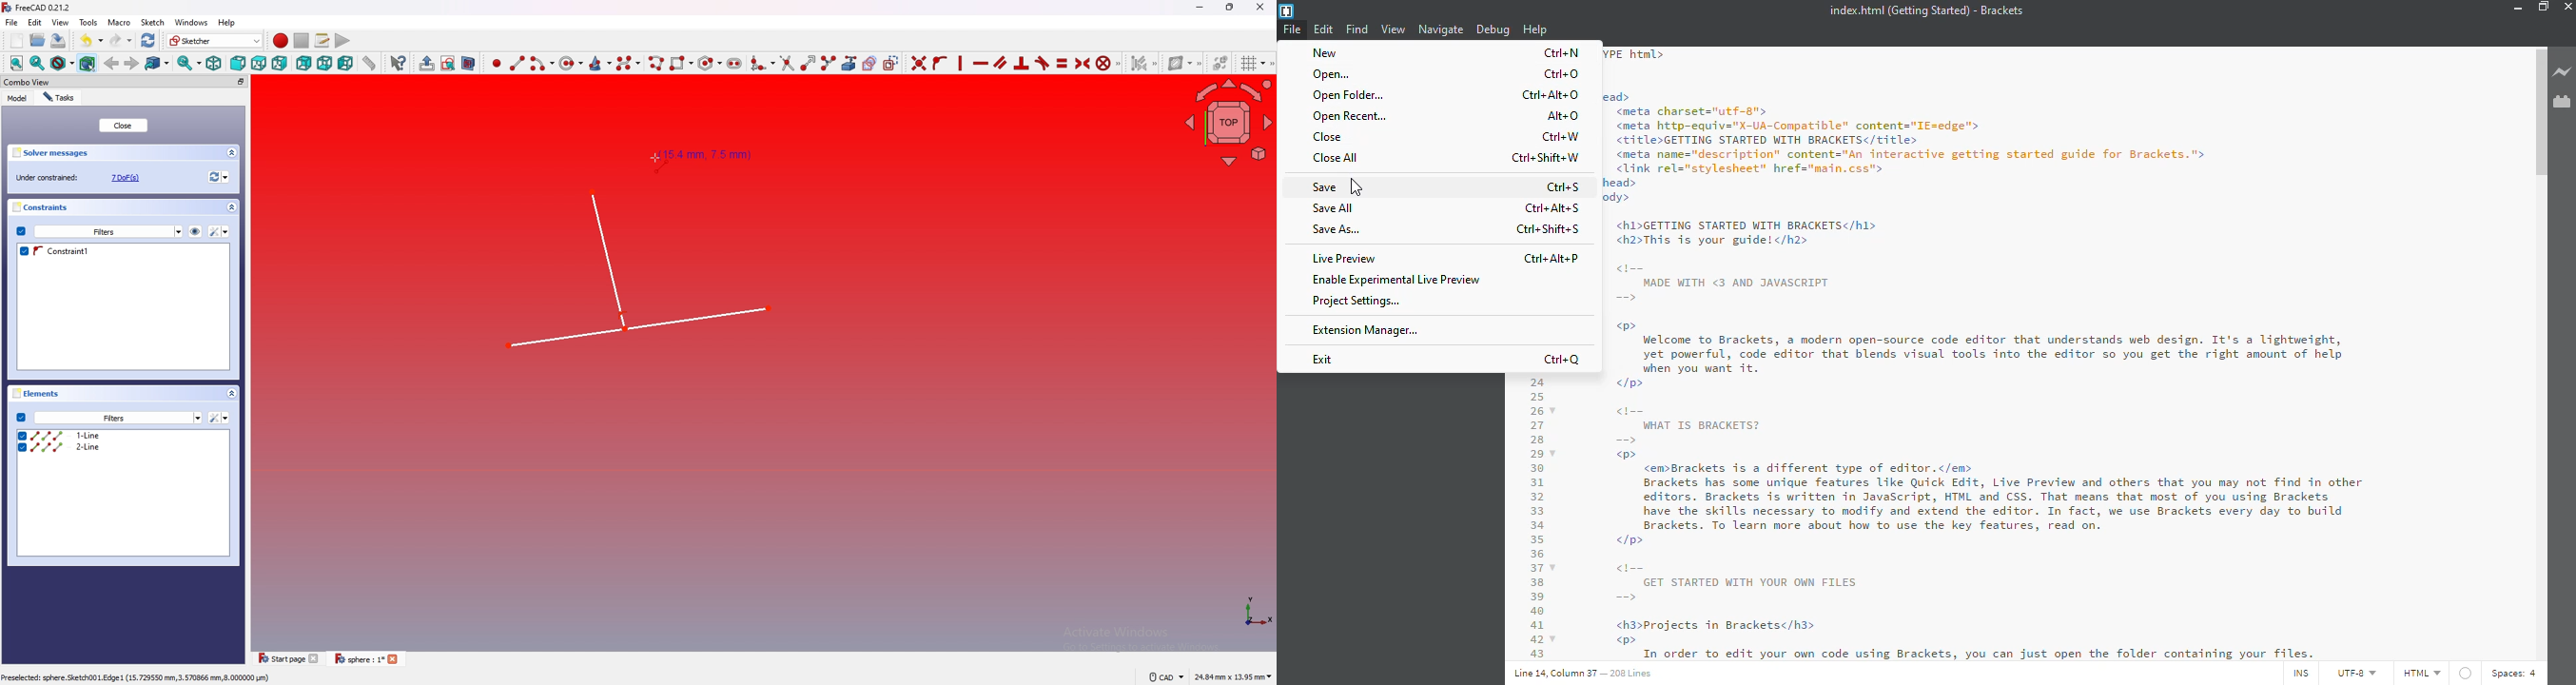 The image size is (2576, 700). Describe the element at coordinates (494, 63) in the screenshot. I see `Create point` at that location.